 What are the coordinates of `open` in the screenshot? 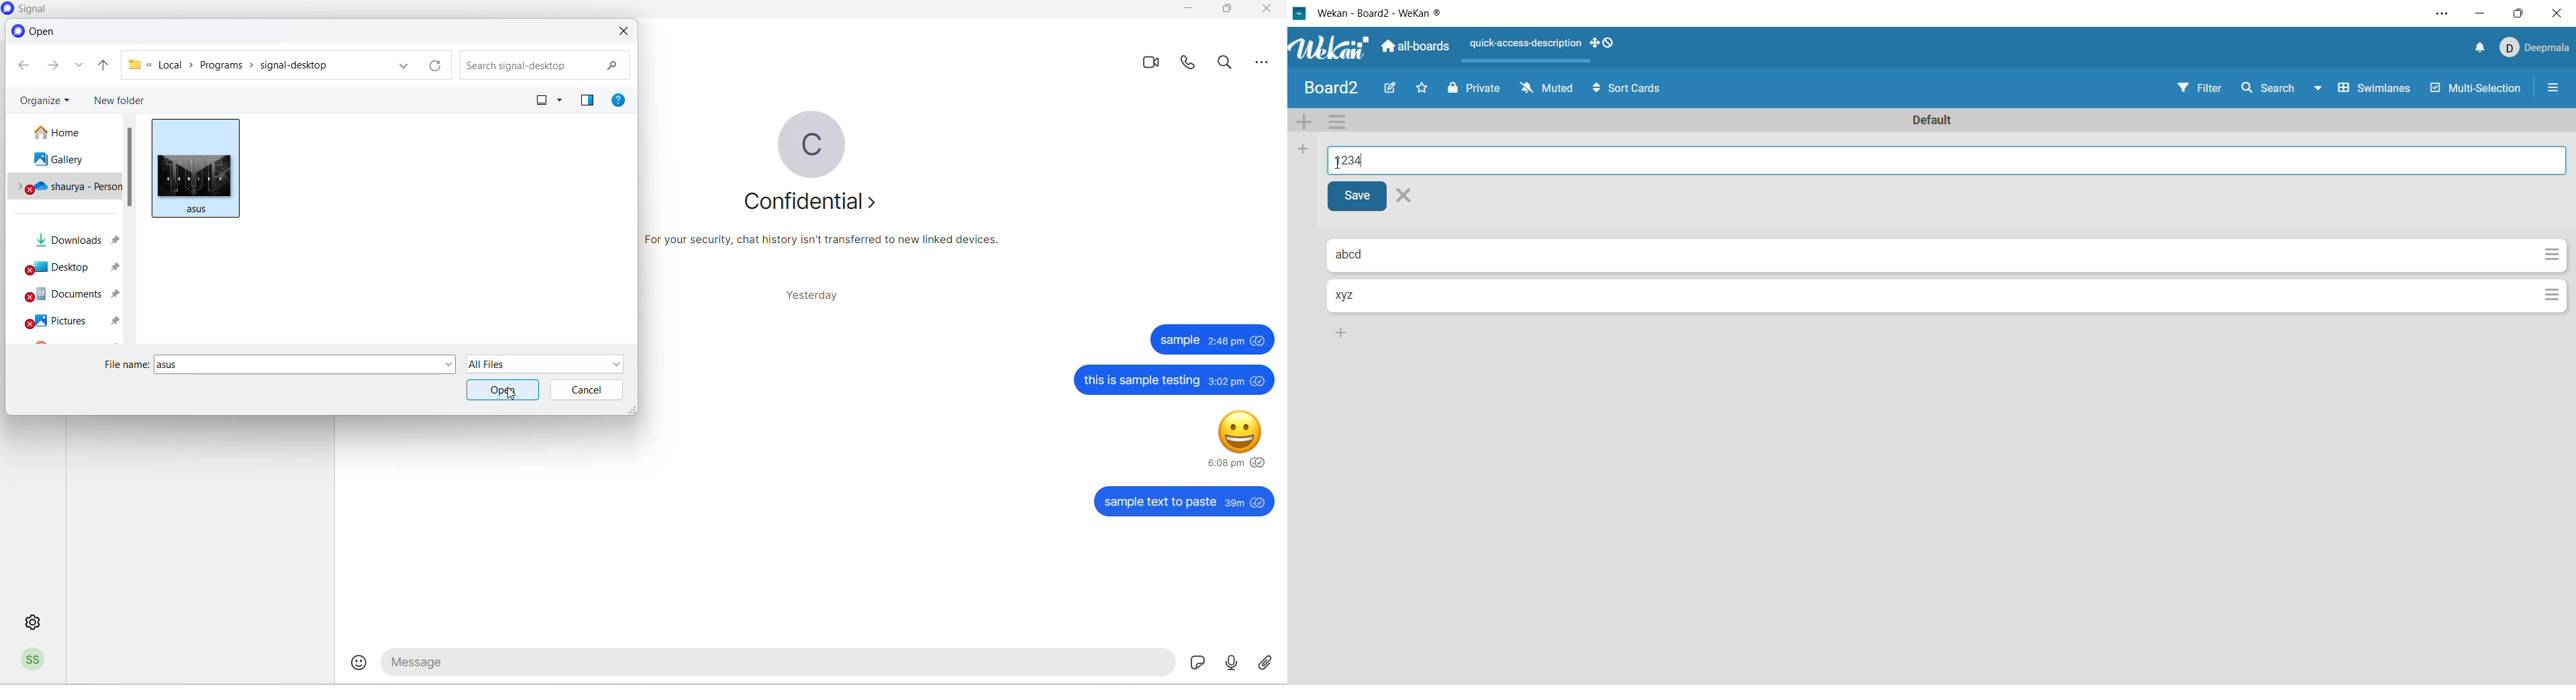 It's located at (504, 390).